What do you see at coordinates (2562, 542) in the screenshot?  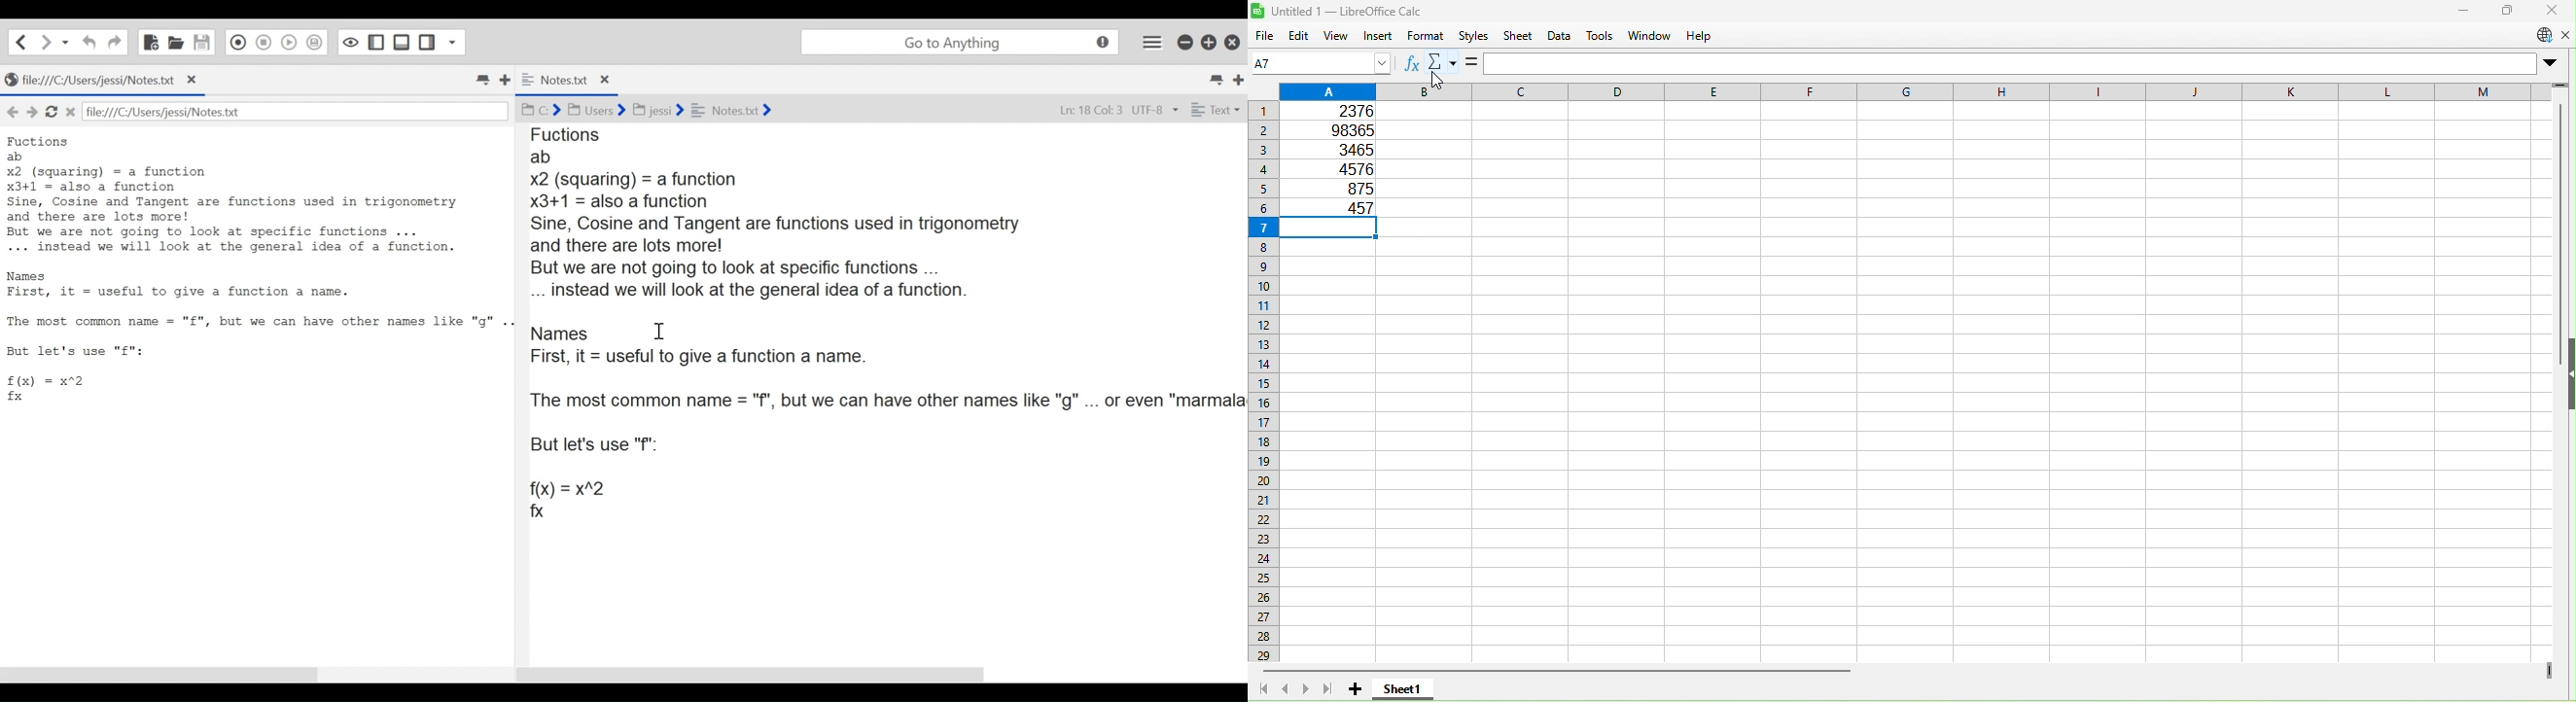 I see `Vertical scroll bar` at bounding box center [2562, 542].